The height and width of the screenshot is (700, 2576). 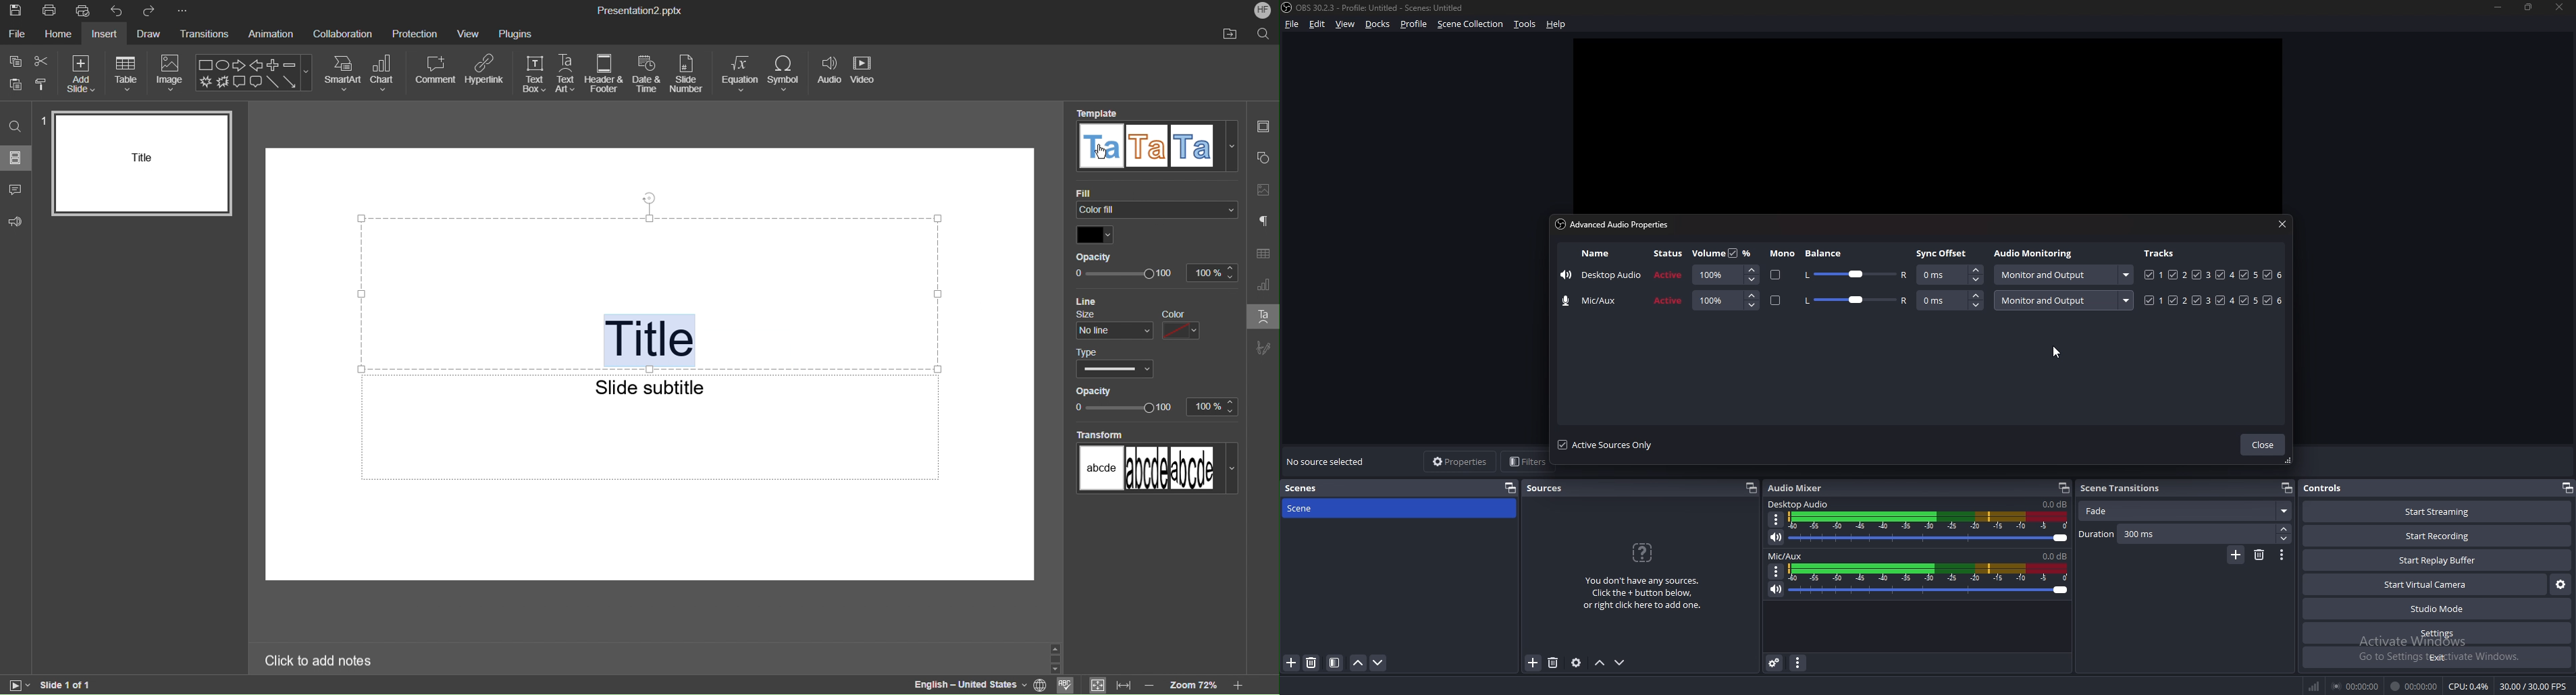 I want to click on Line, so click(x=1101, y=299).